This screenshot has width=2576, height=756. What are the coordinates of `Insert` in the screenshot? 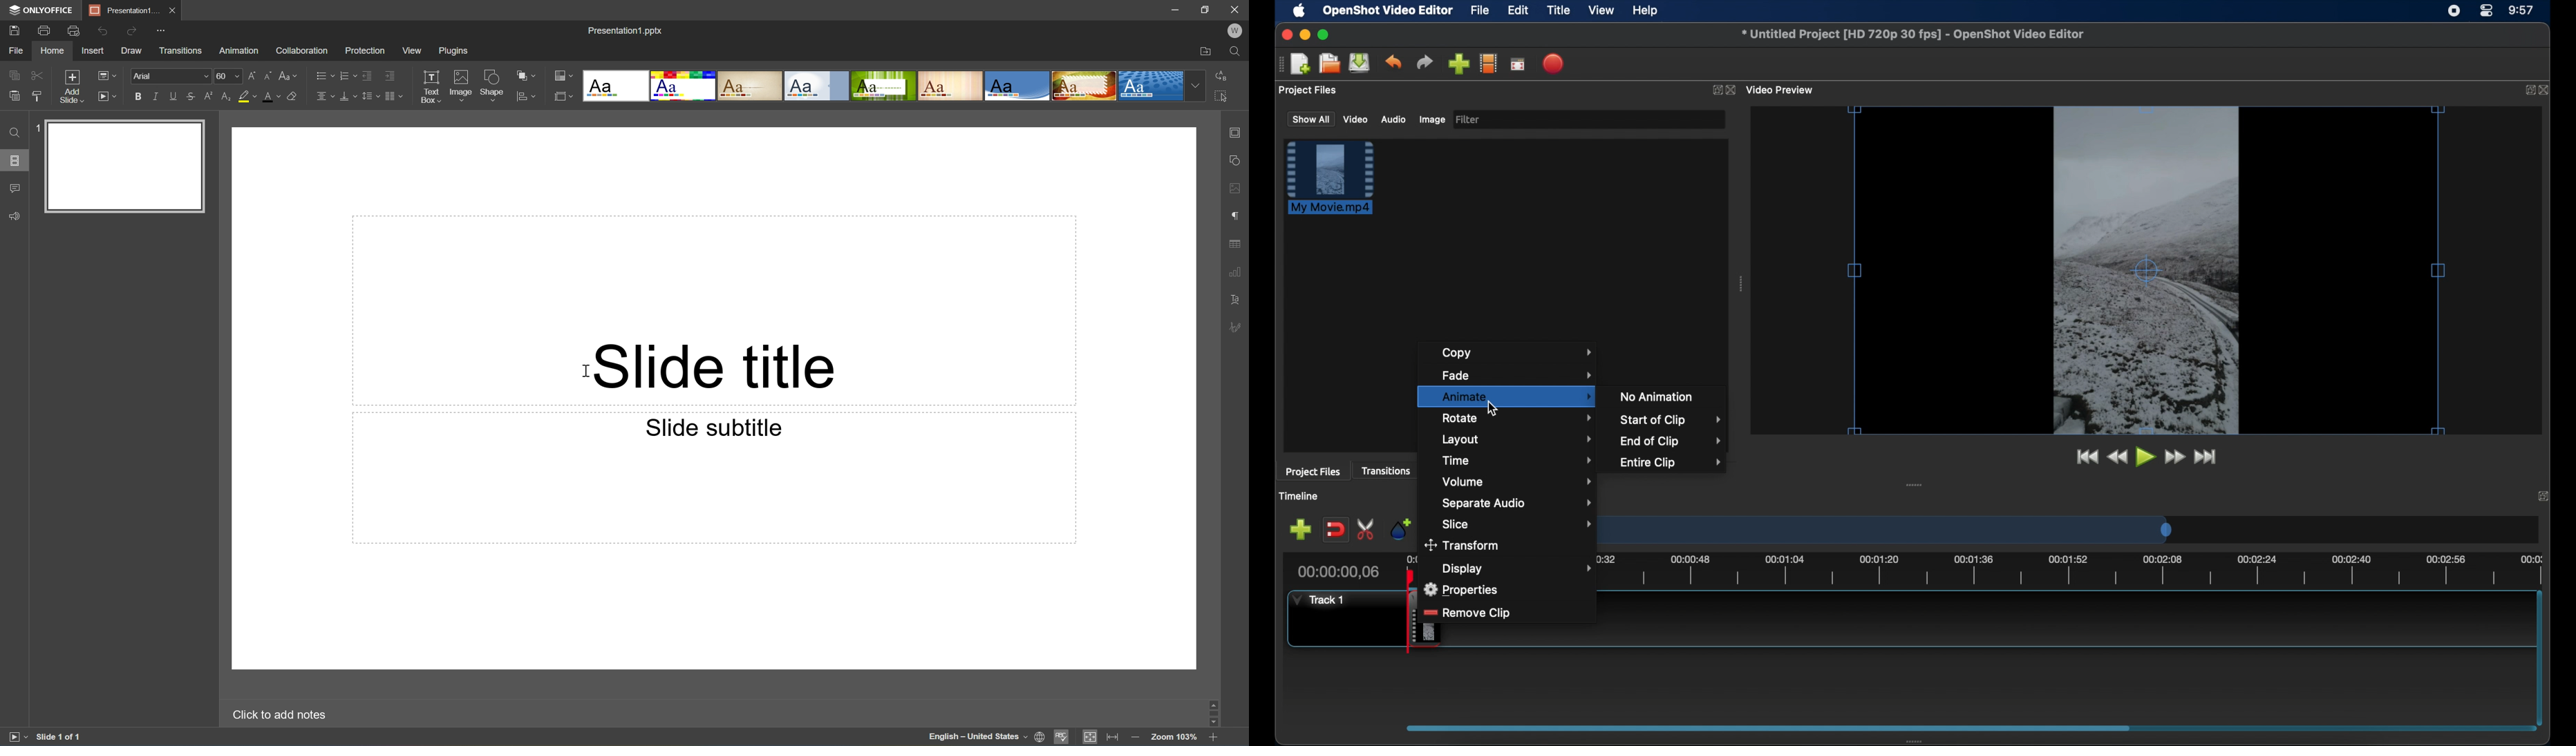 It's located at (94, 50).